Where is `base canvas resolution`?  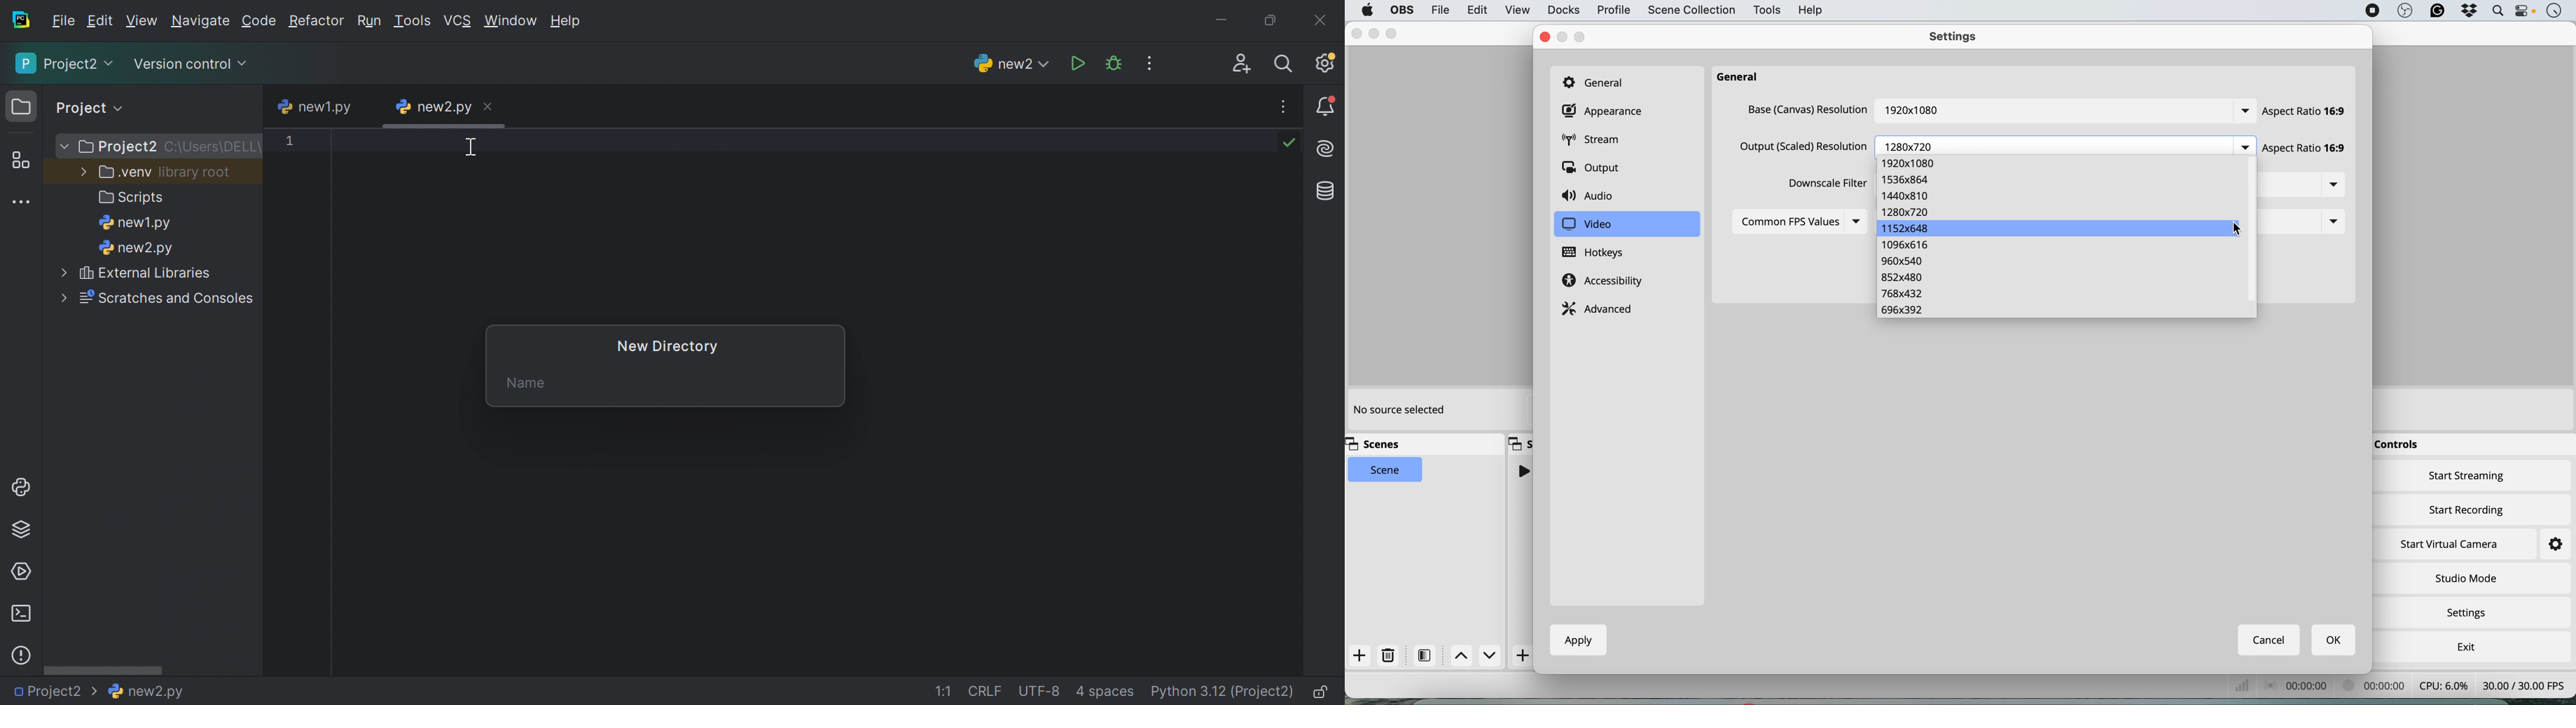
base canvas resolution is located at coordinates (1806, 110).